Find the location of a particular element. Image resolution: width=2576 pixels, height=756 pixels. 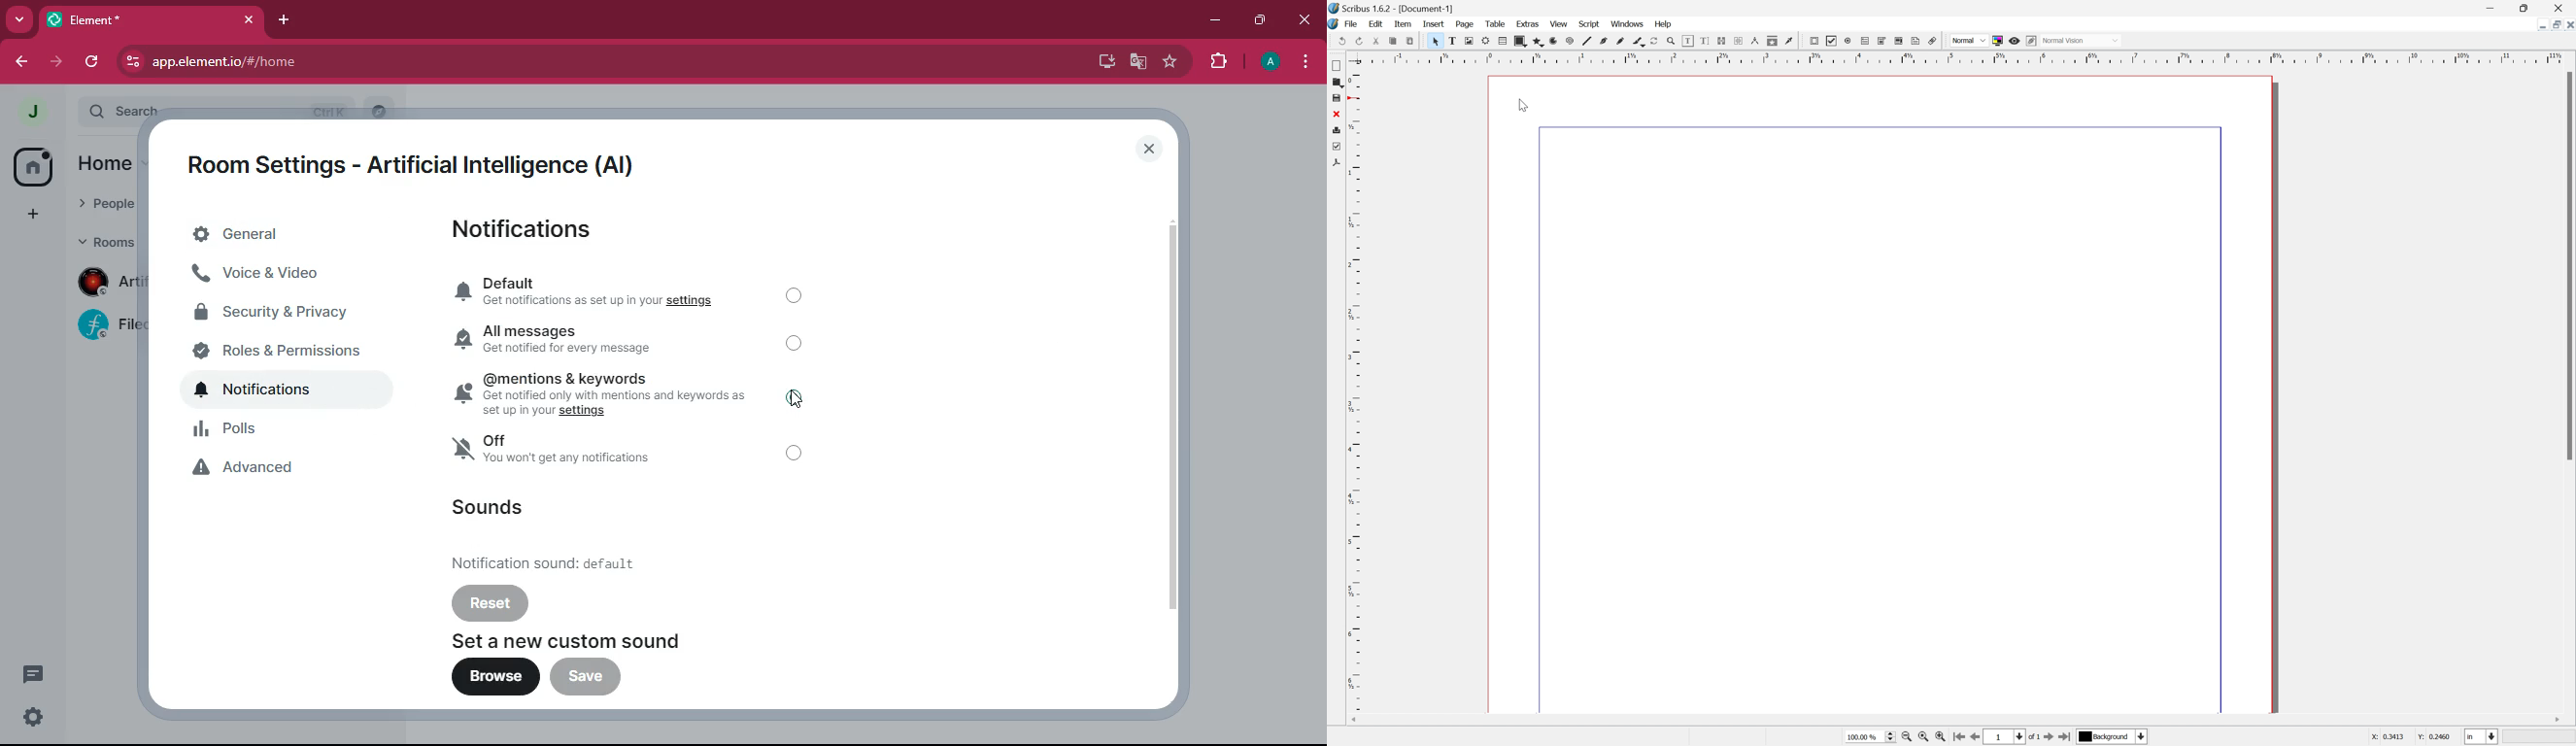

close is located at coordinates (1305, 20).